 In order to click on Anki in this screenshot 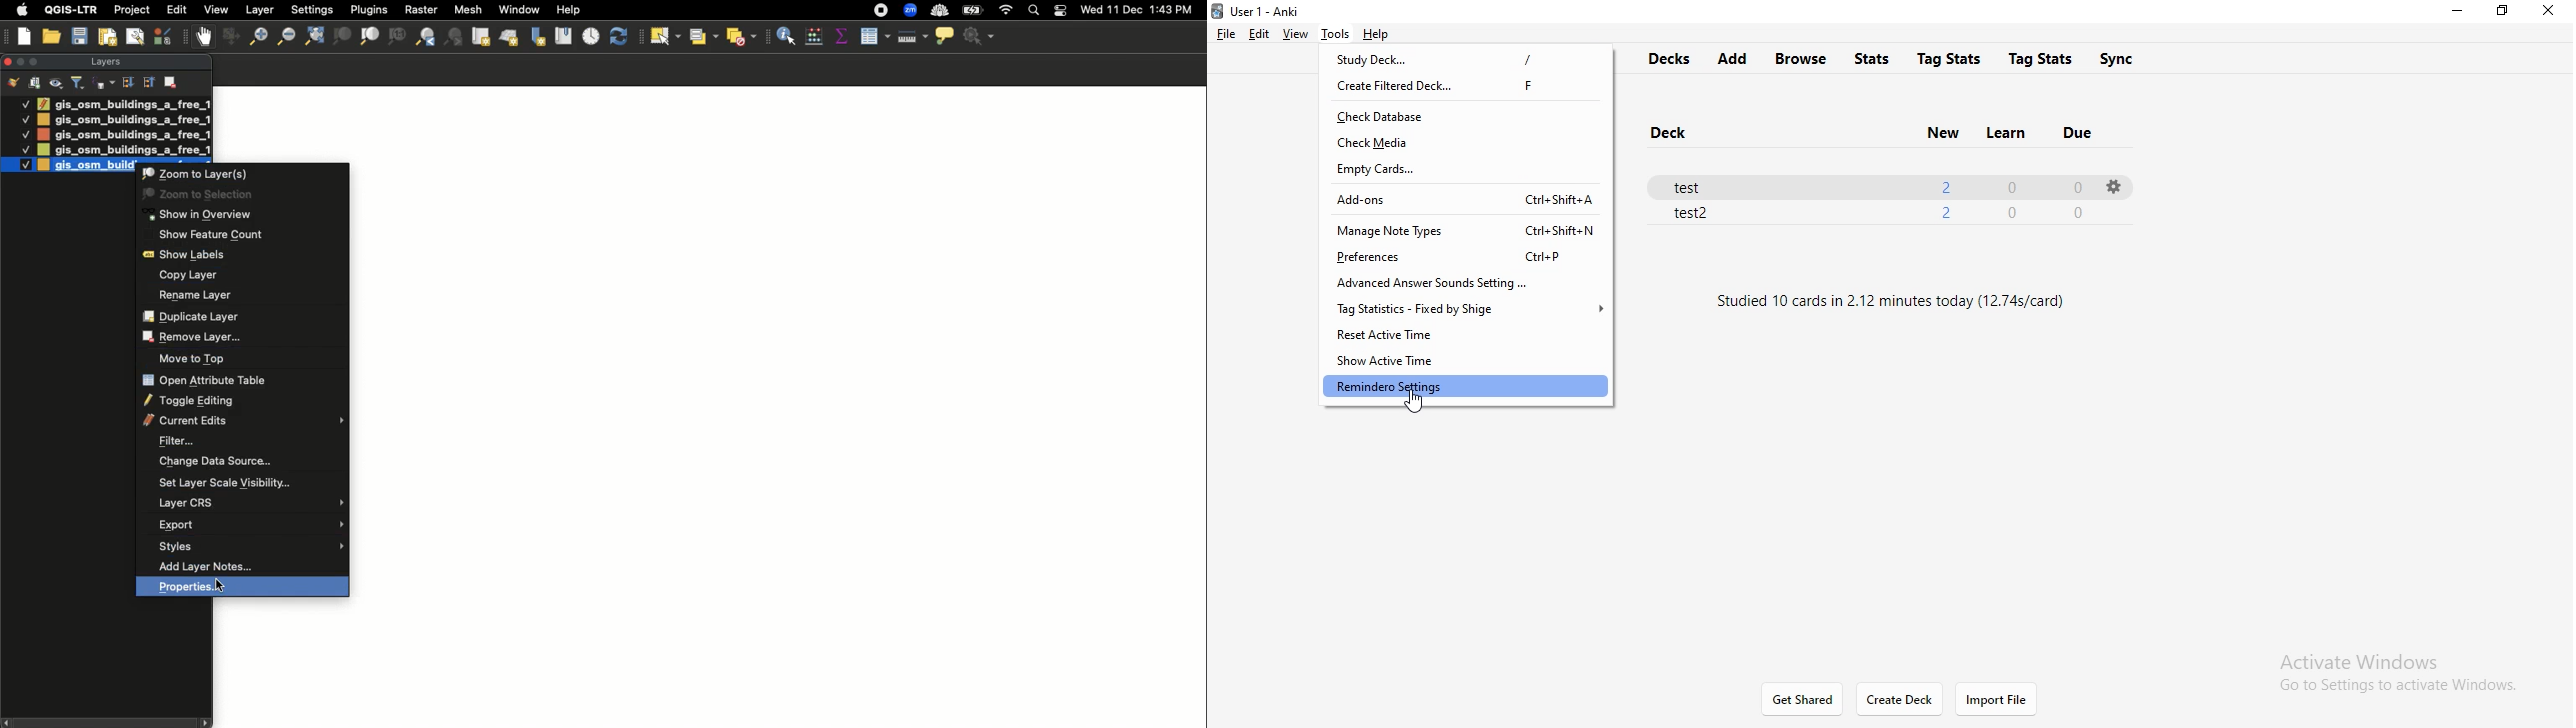, I will do `click(1265, 12)`.